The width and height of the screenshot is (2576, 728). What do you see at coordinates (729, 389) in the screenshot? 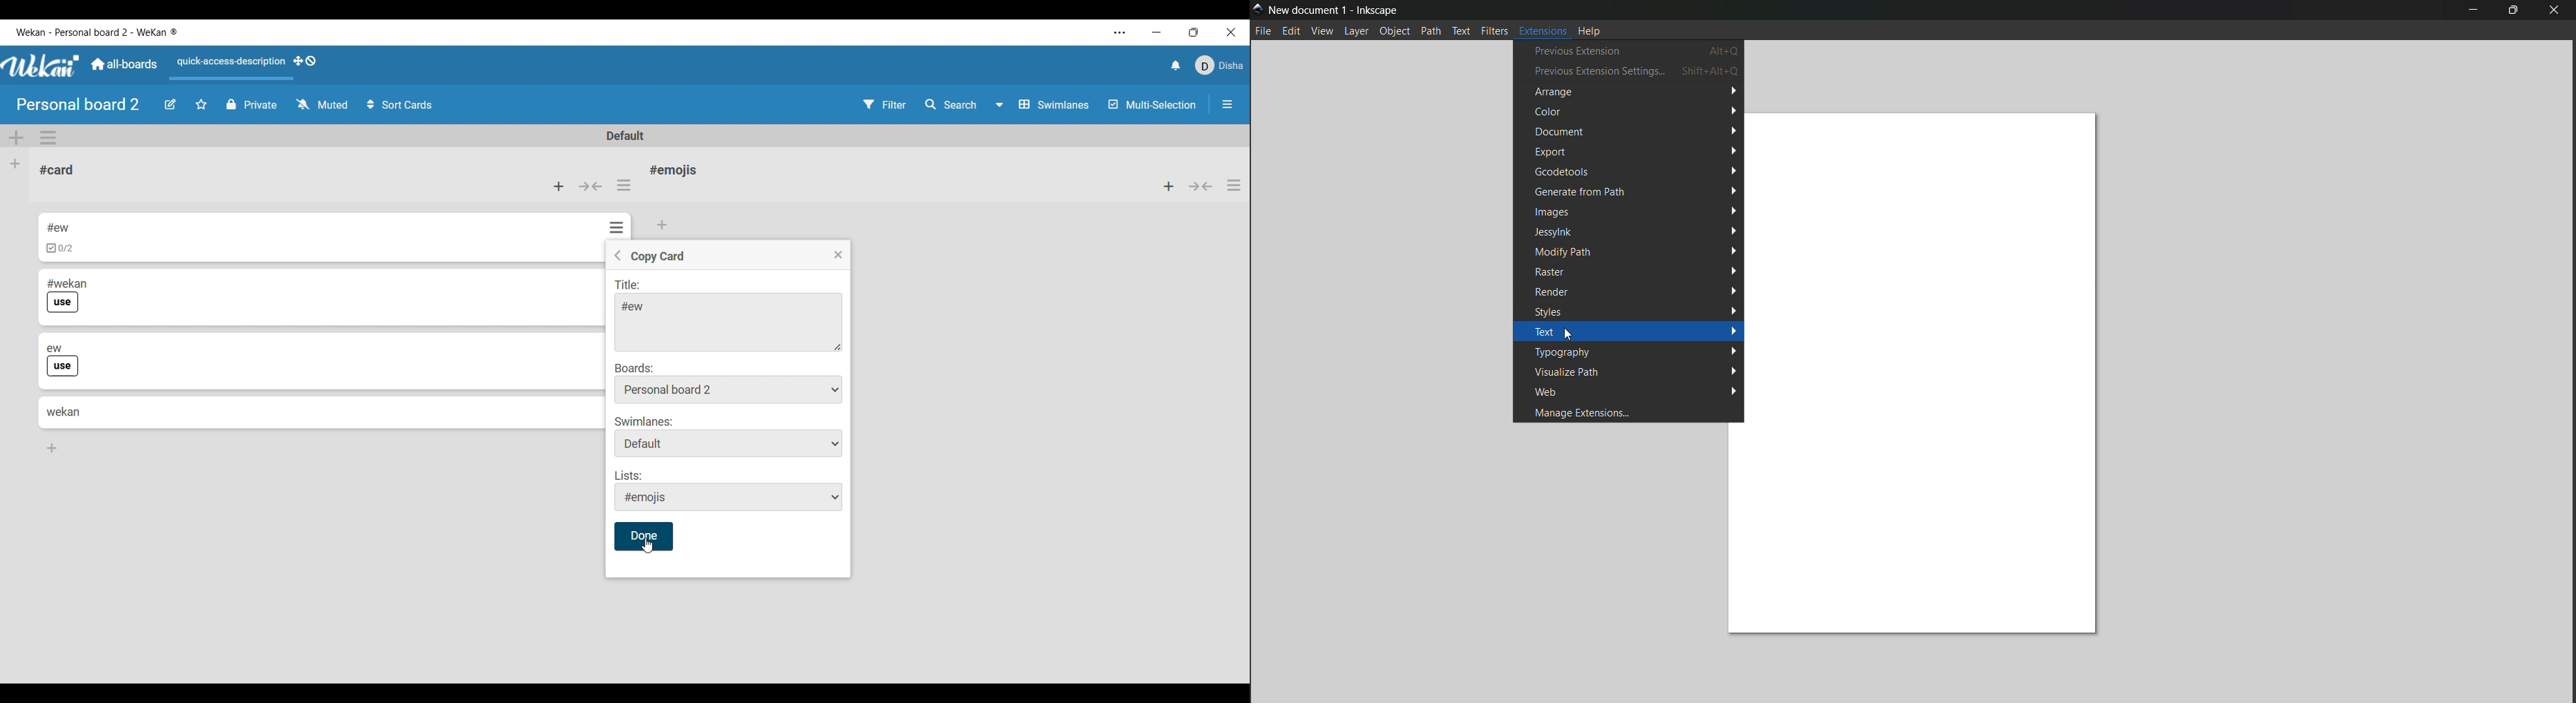
I see `Board lists` at bounding box center [729, 389].